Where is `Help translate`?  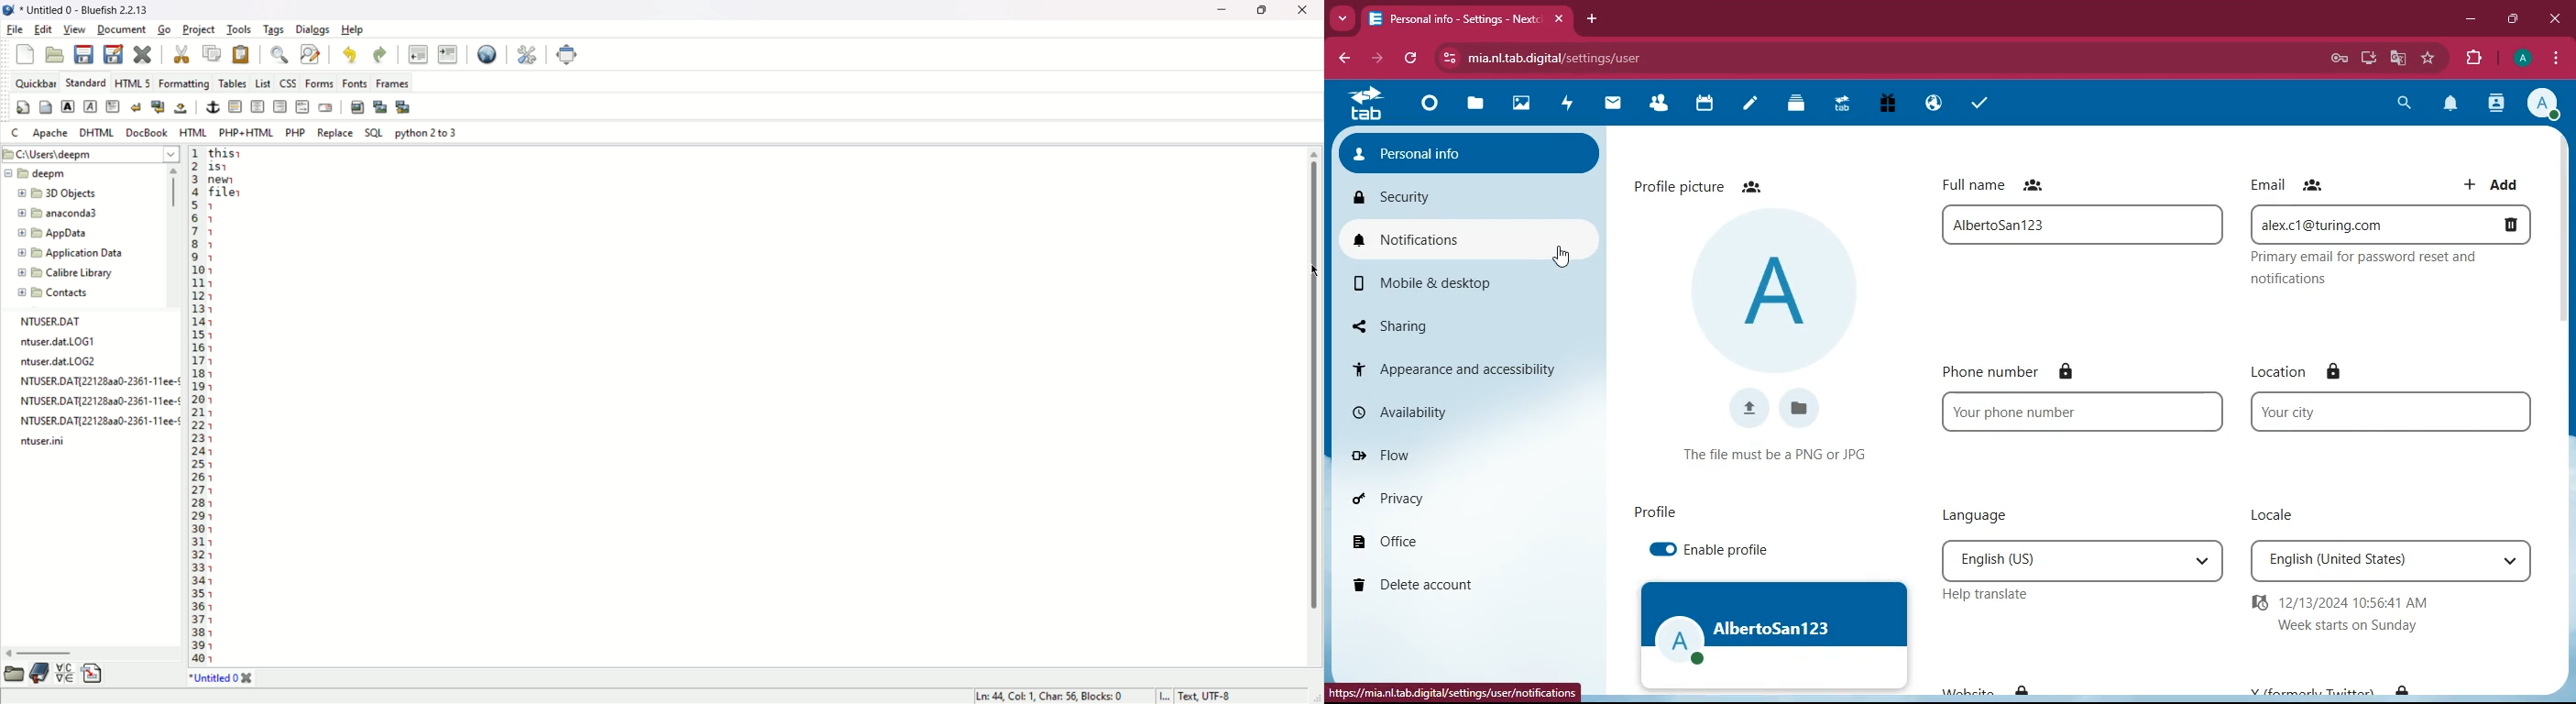 Help translate is located at coordinates (1995, 597).